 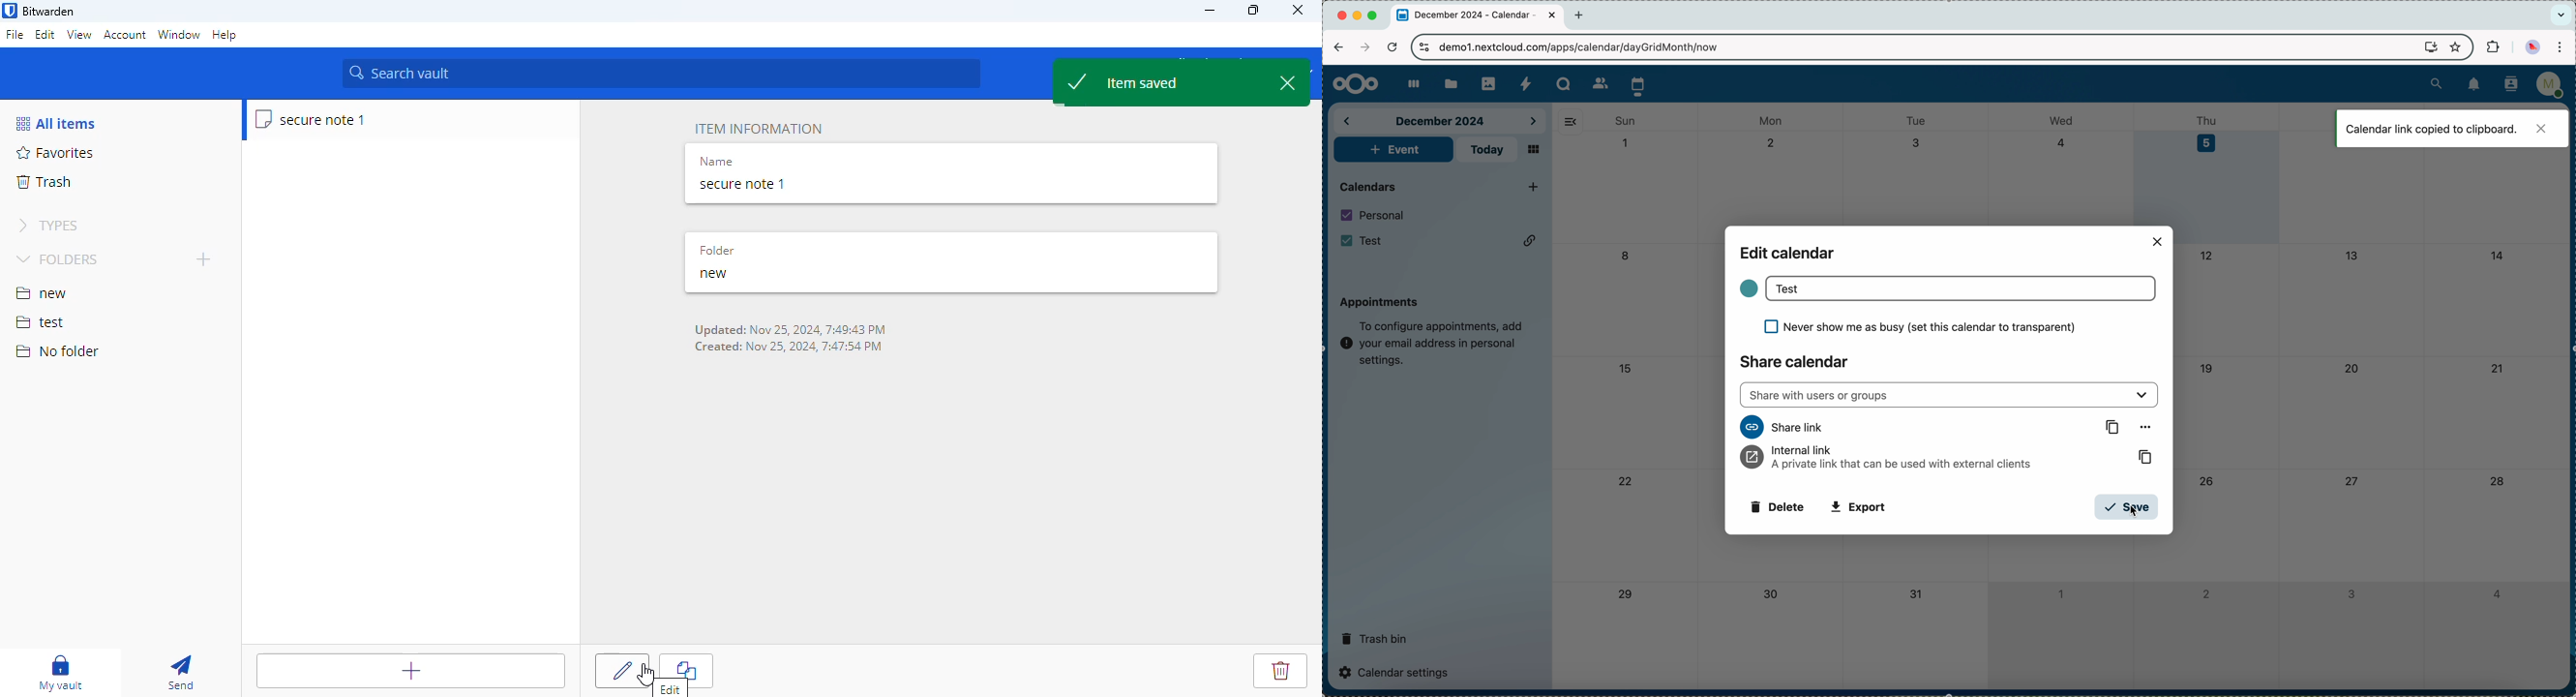 What do you see at coordinates (1299, 9) in the screenshot?
I see `close` at bounding box center [1299, 9].